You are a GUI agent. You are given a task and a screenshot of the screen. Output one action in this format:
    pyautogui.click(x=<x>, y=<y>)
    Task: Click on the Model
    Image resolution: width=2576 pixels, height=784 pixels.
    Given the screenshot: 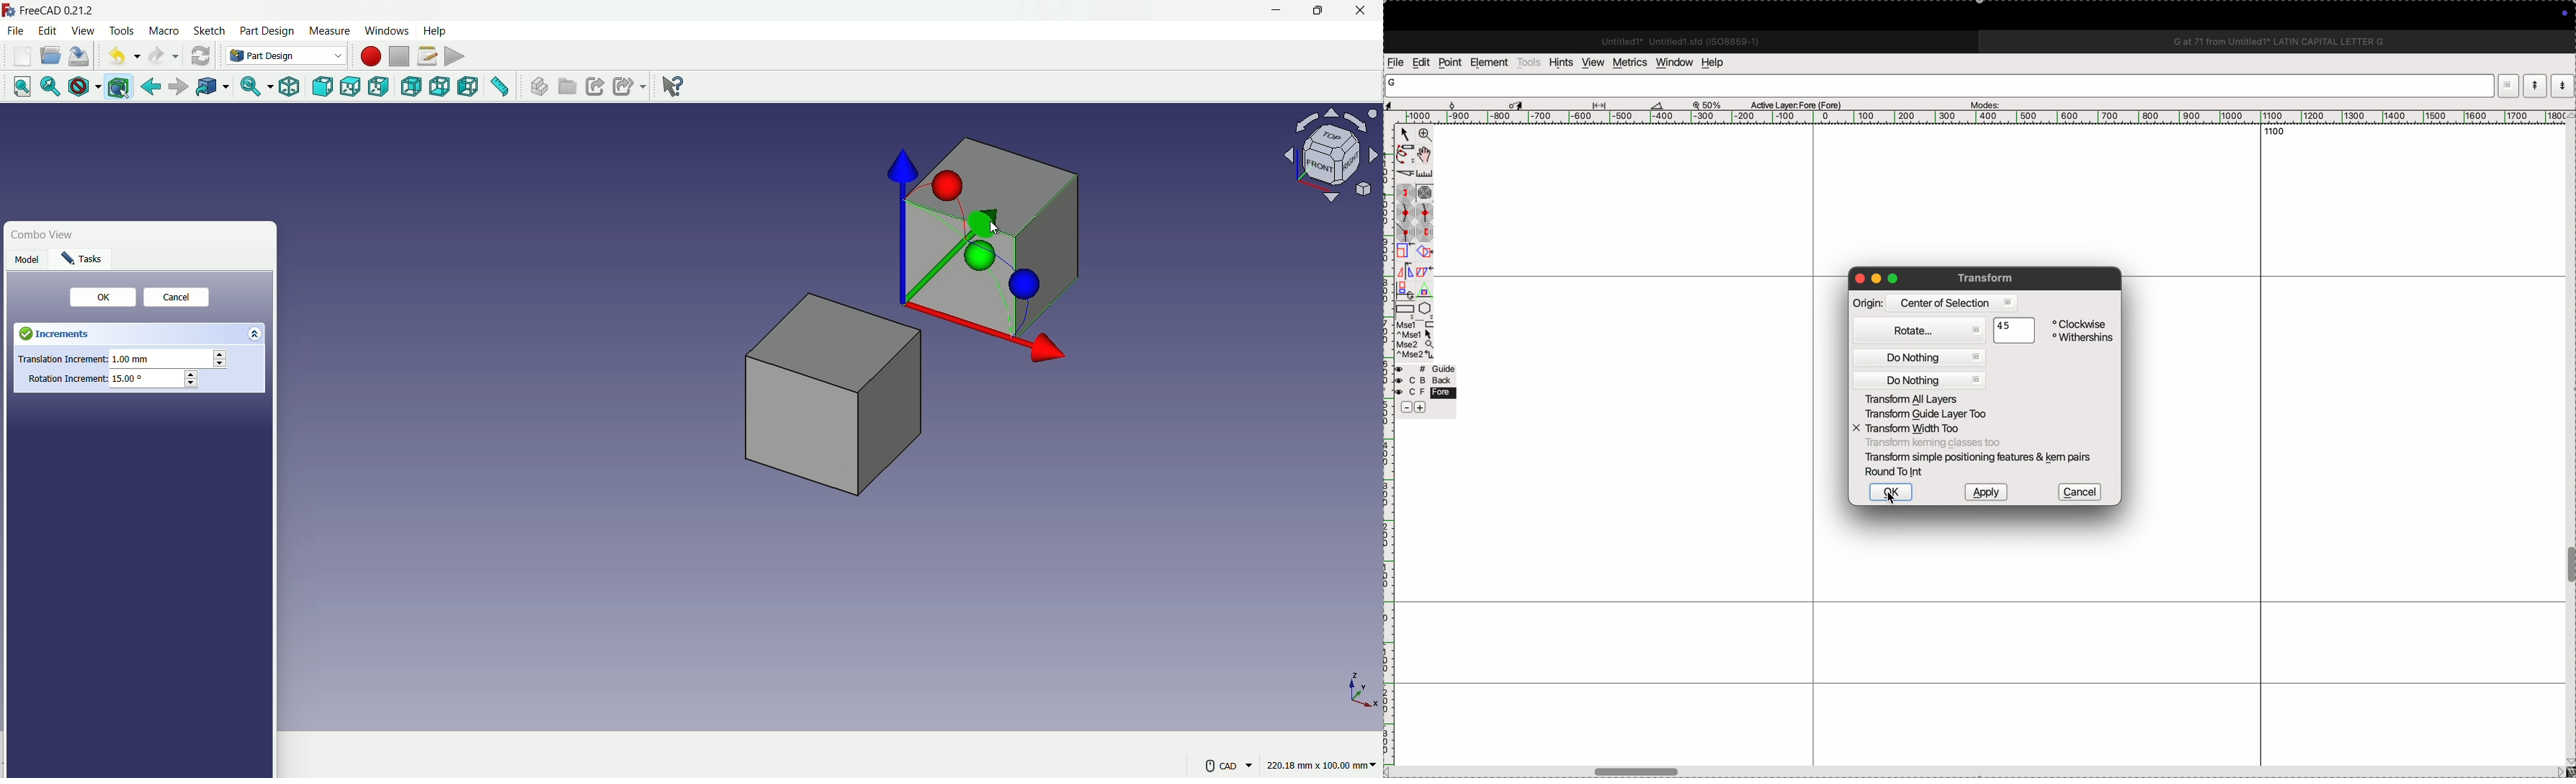 What is the action you would take?
    pyautogui.click(x=27, y=260)
    